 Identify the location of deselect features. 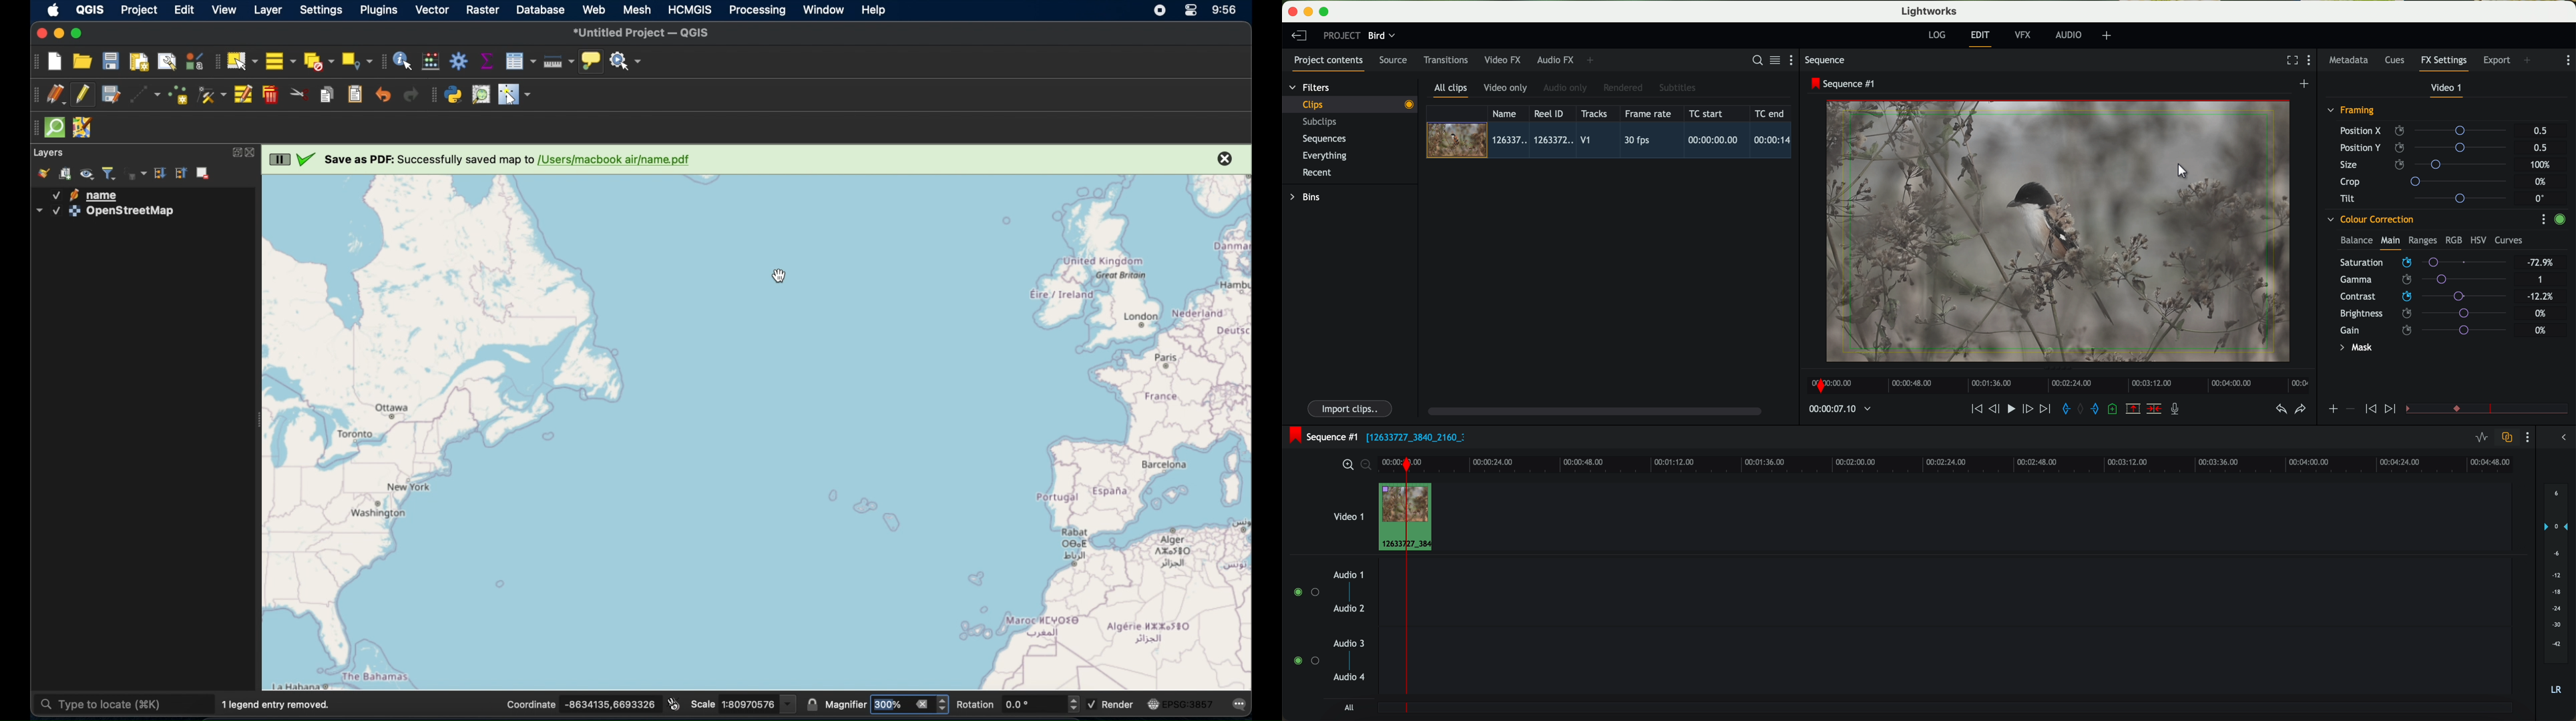
(318, 61).